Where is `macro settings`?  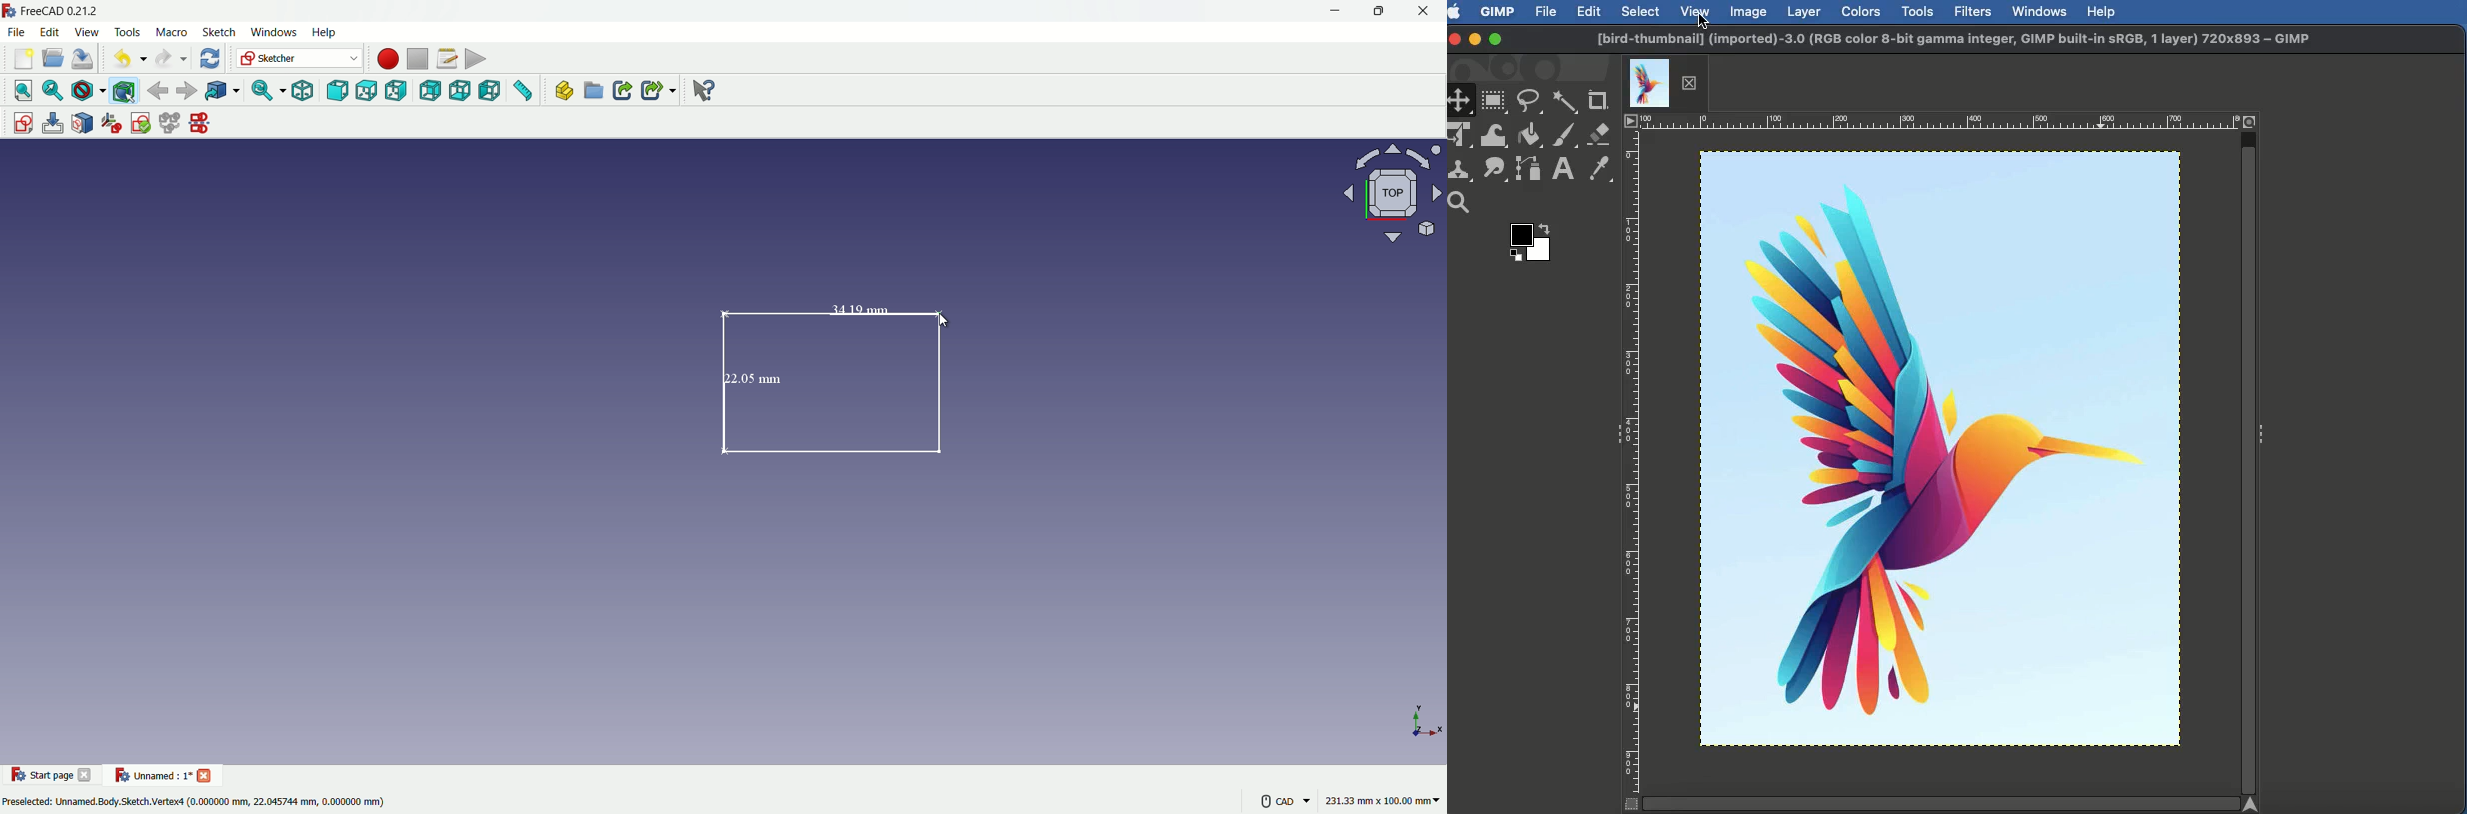
macro settings is located at coordinates (442, 60).